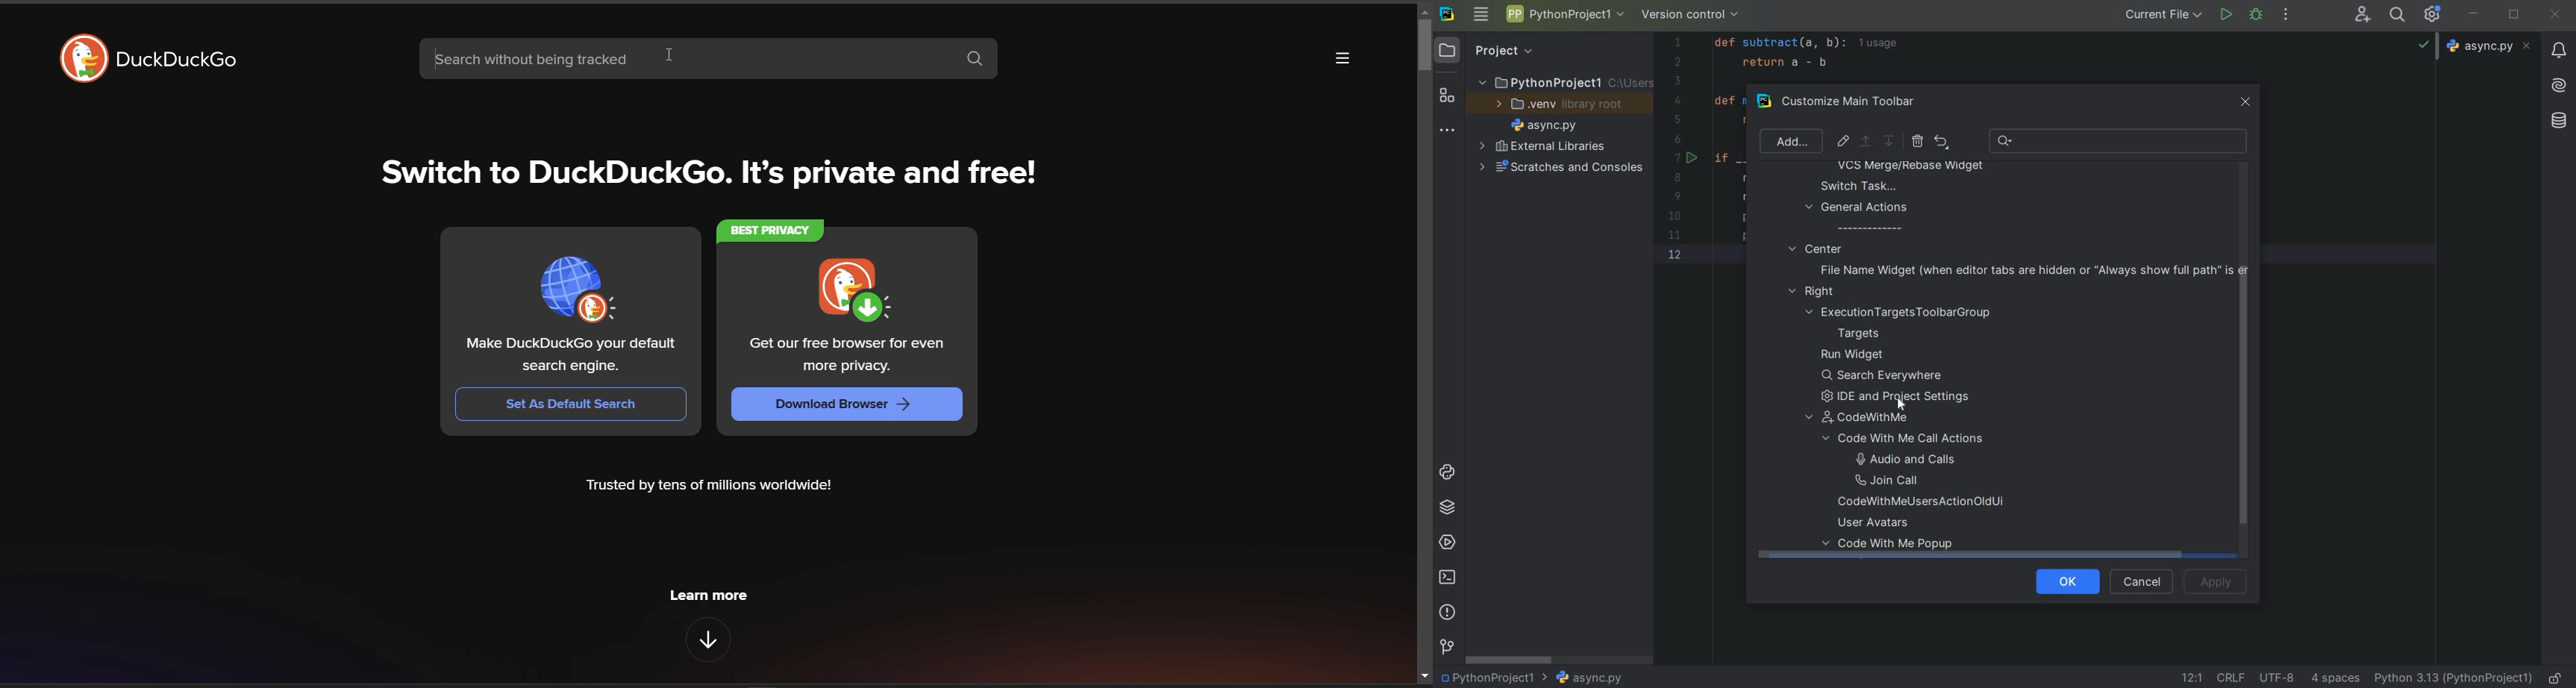 The width and height of the screenshot is (2576, 700). Describe the element at coordinates (1918, 439) in the screenshot. I see `code with me call actions` at that location.